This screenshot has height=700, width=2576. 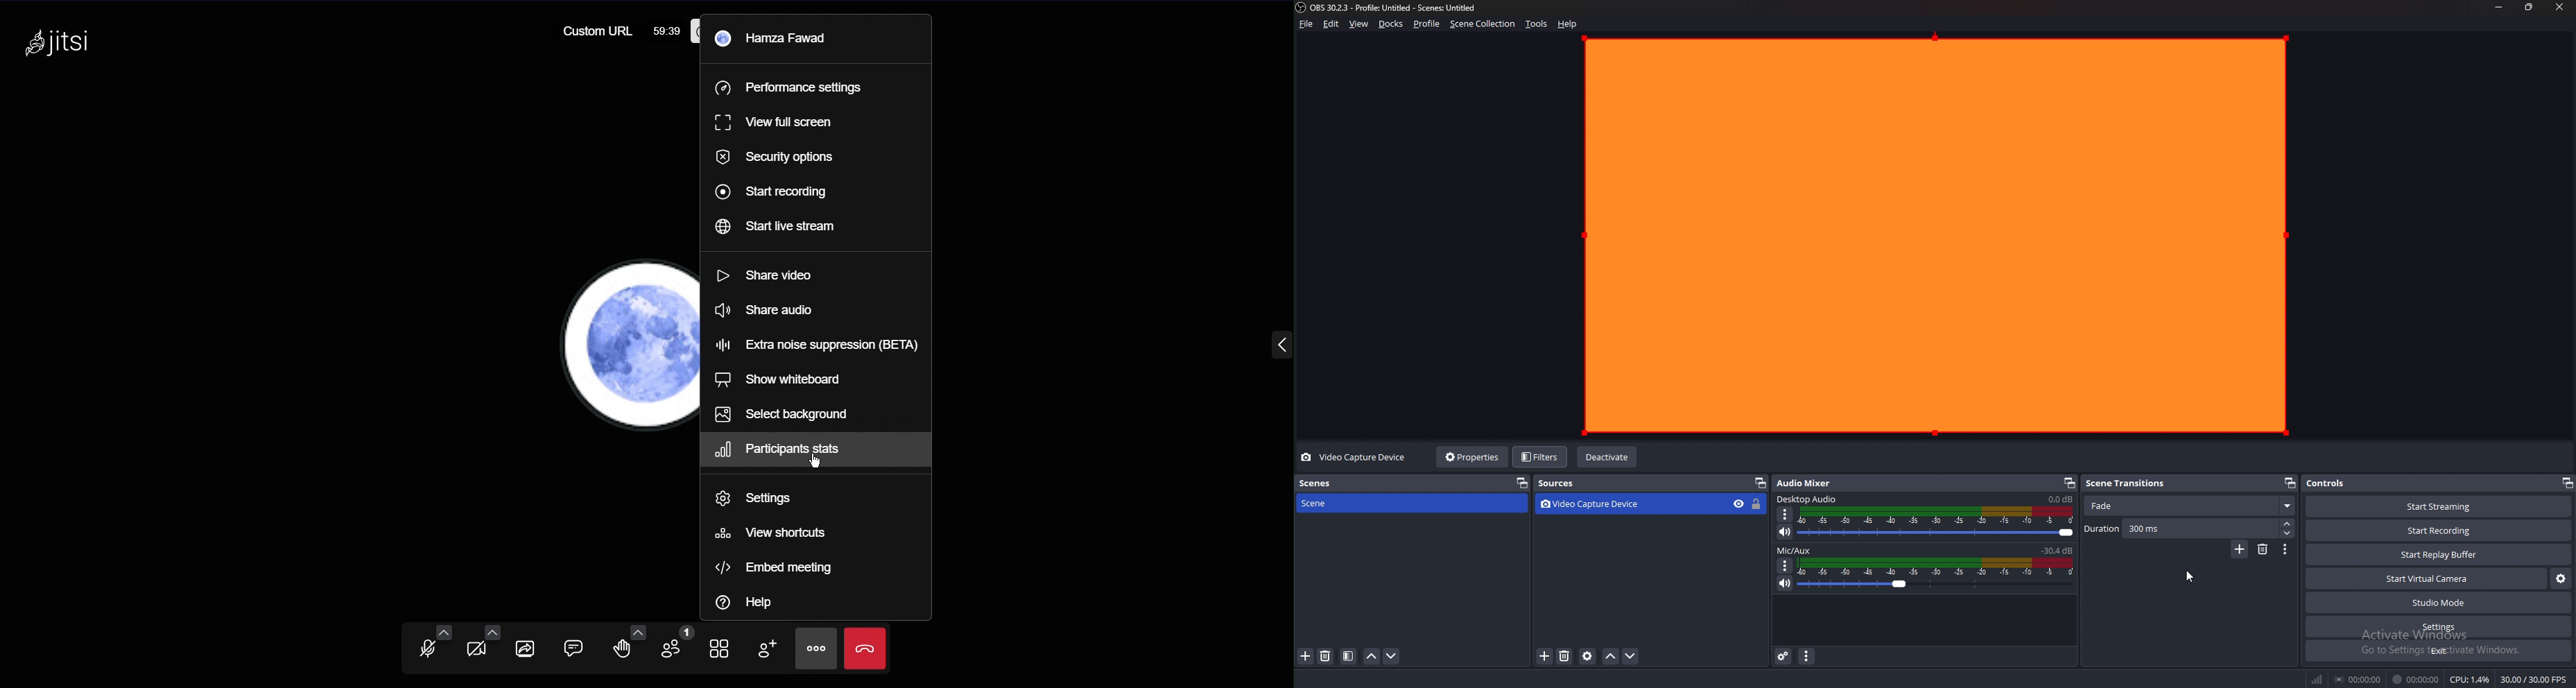 I want to click on webcam, so click(x=1934, y=235).